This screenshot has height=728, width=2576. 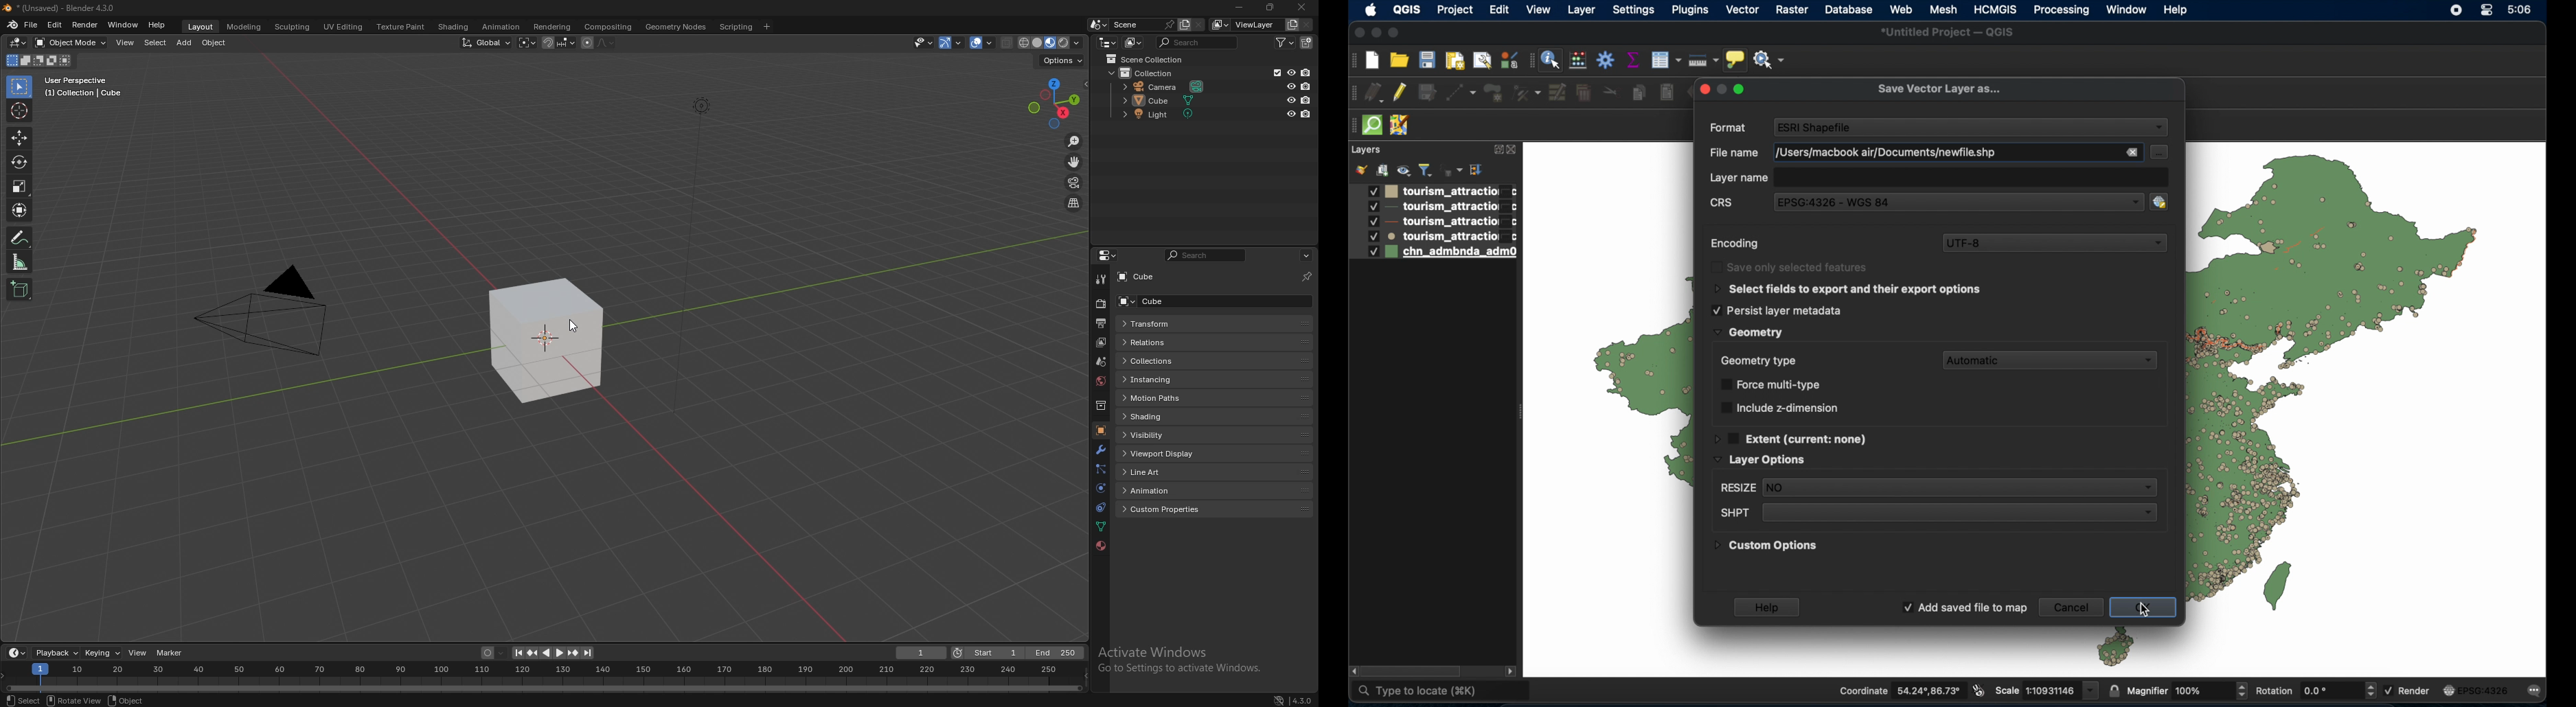 I want to click on filename more  options, so click(x=2160, y=152).